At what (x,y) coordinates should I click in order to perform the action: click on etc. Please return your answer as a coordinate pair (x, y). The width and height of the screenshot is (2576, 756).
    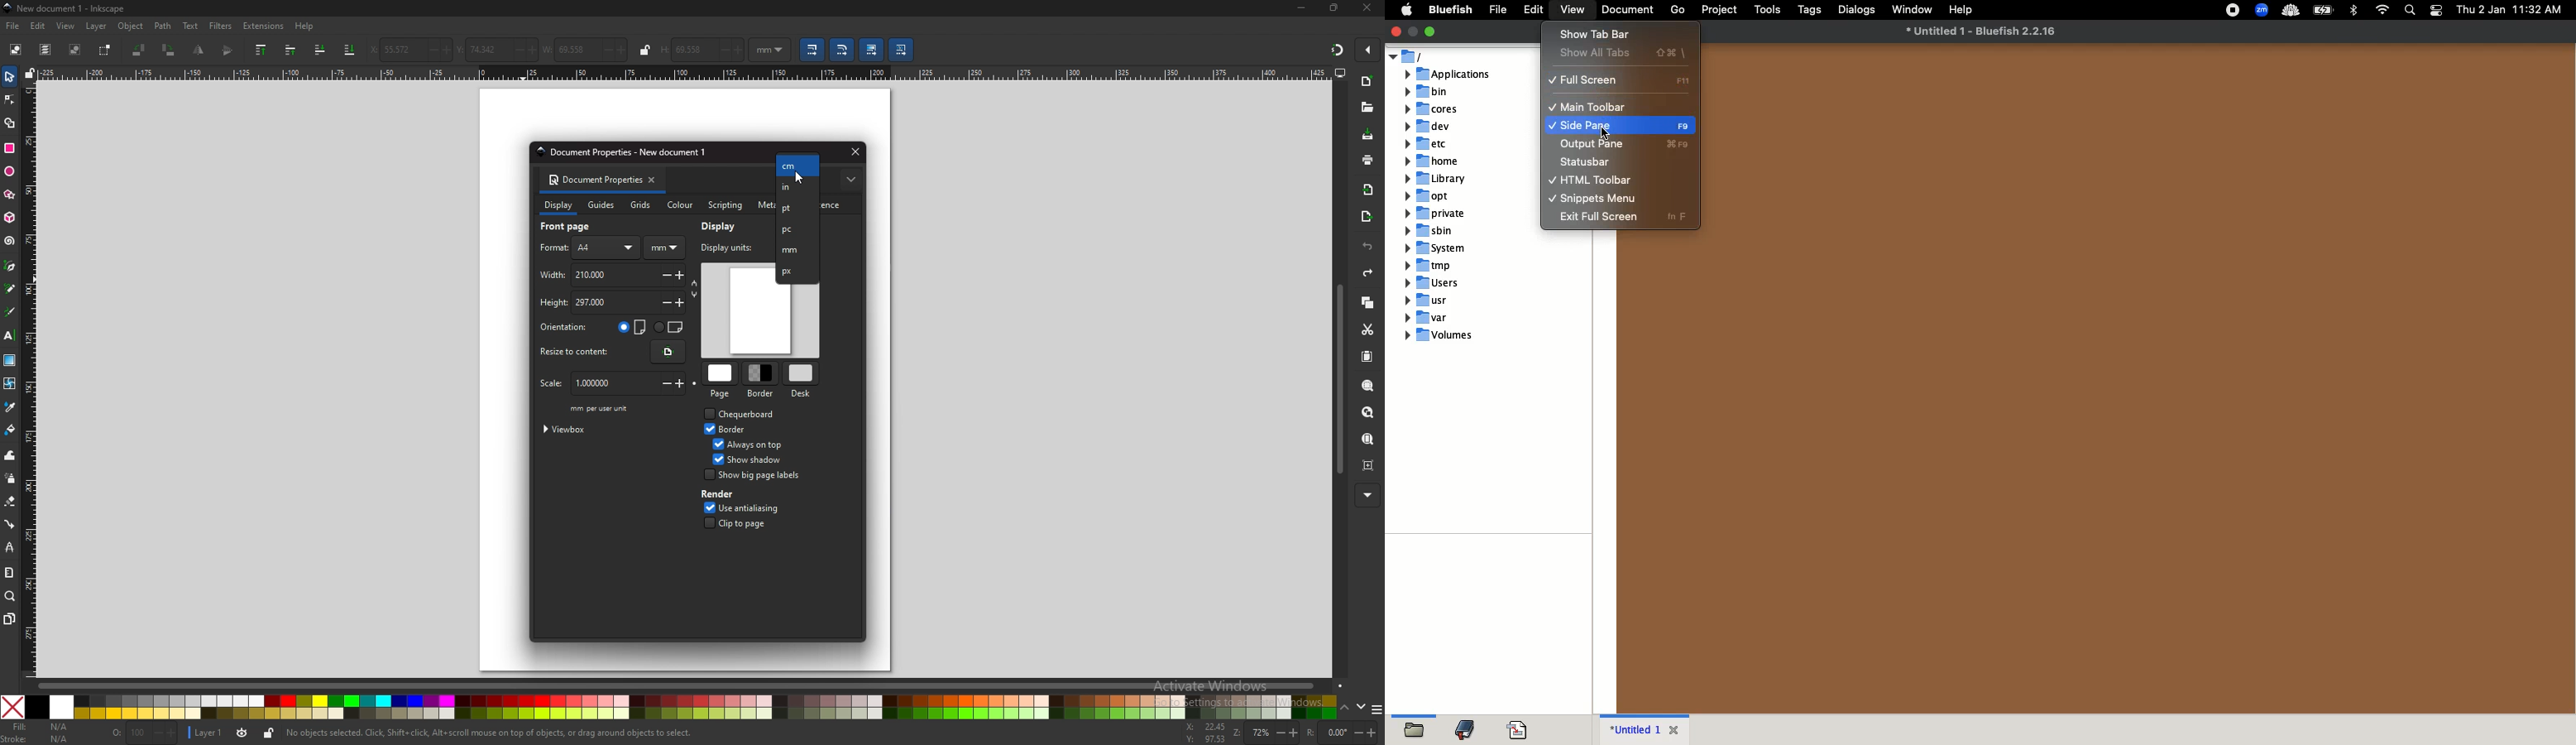
    Looking at the image, I should click on (1428, 144).